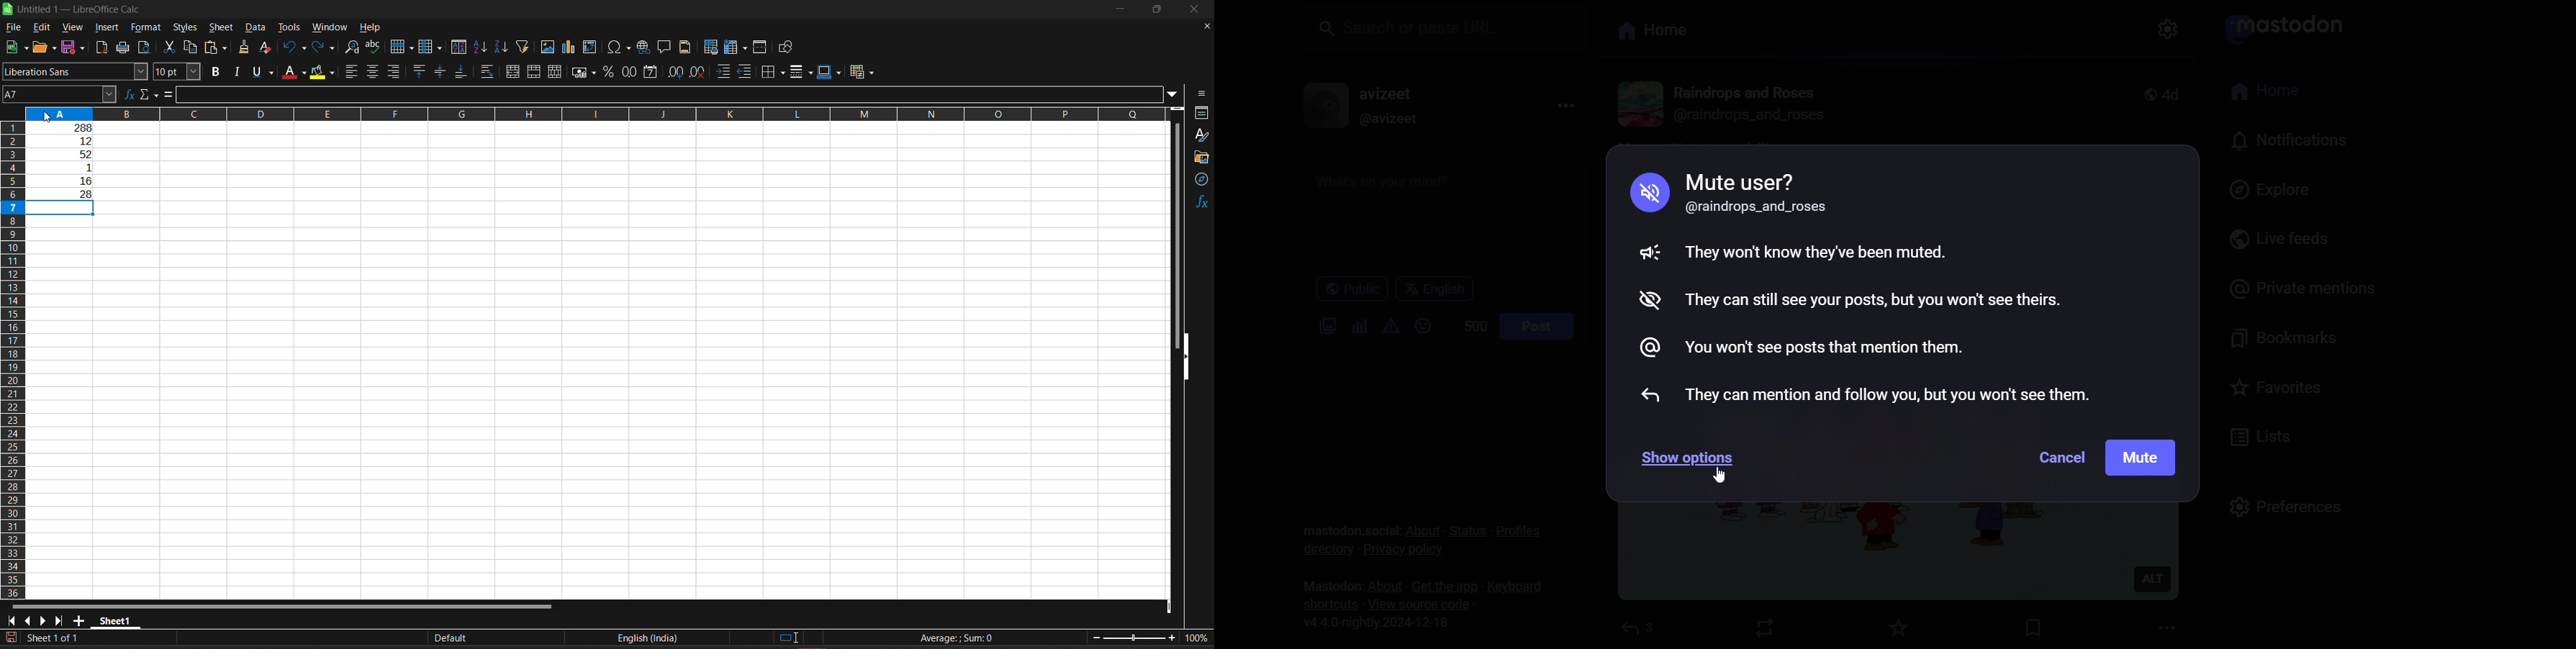  I want to click on delete decimal place, so click(699, 71).